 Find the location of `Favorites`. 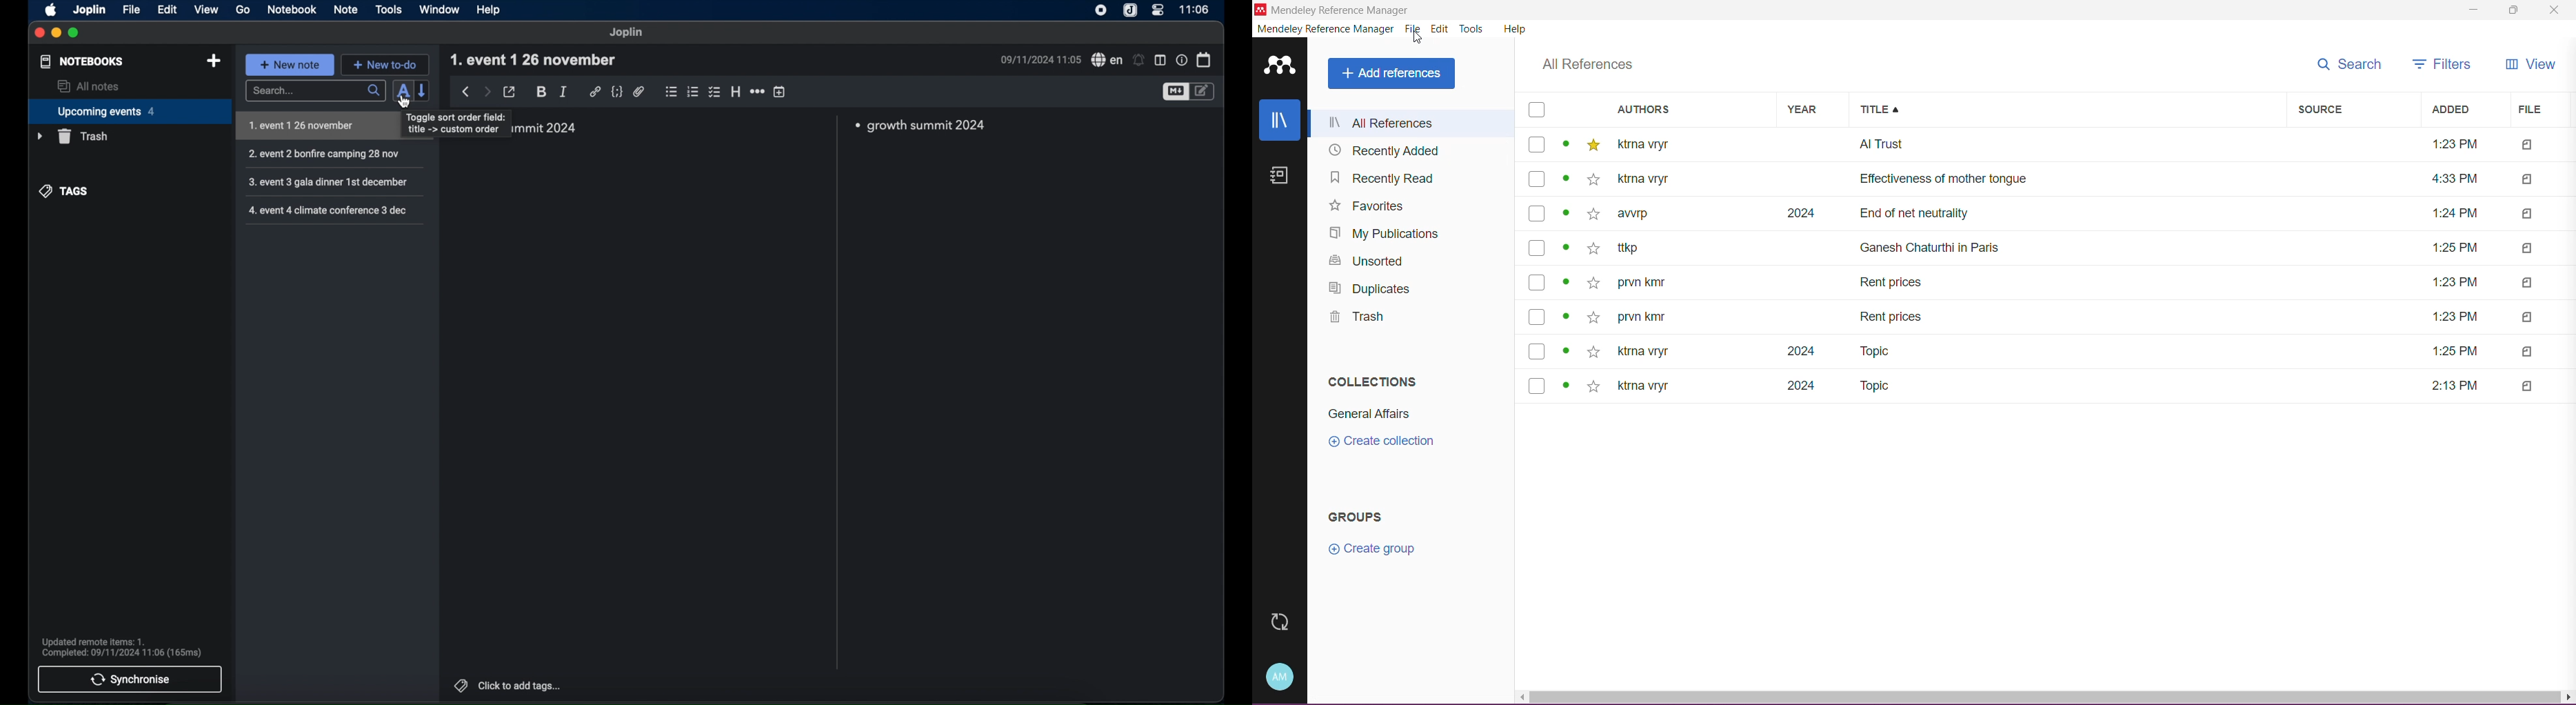

Favorites is located at coordinates (1365, 207).